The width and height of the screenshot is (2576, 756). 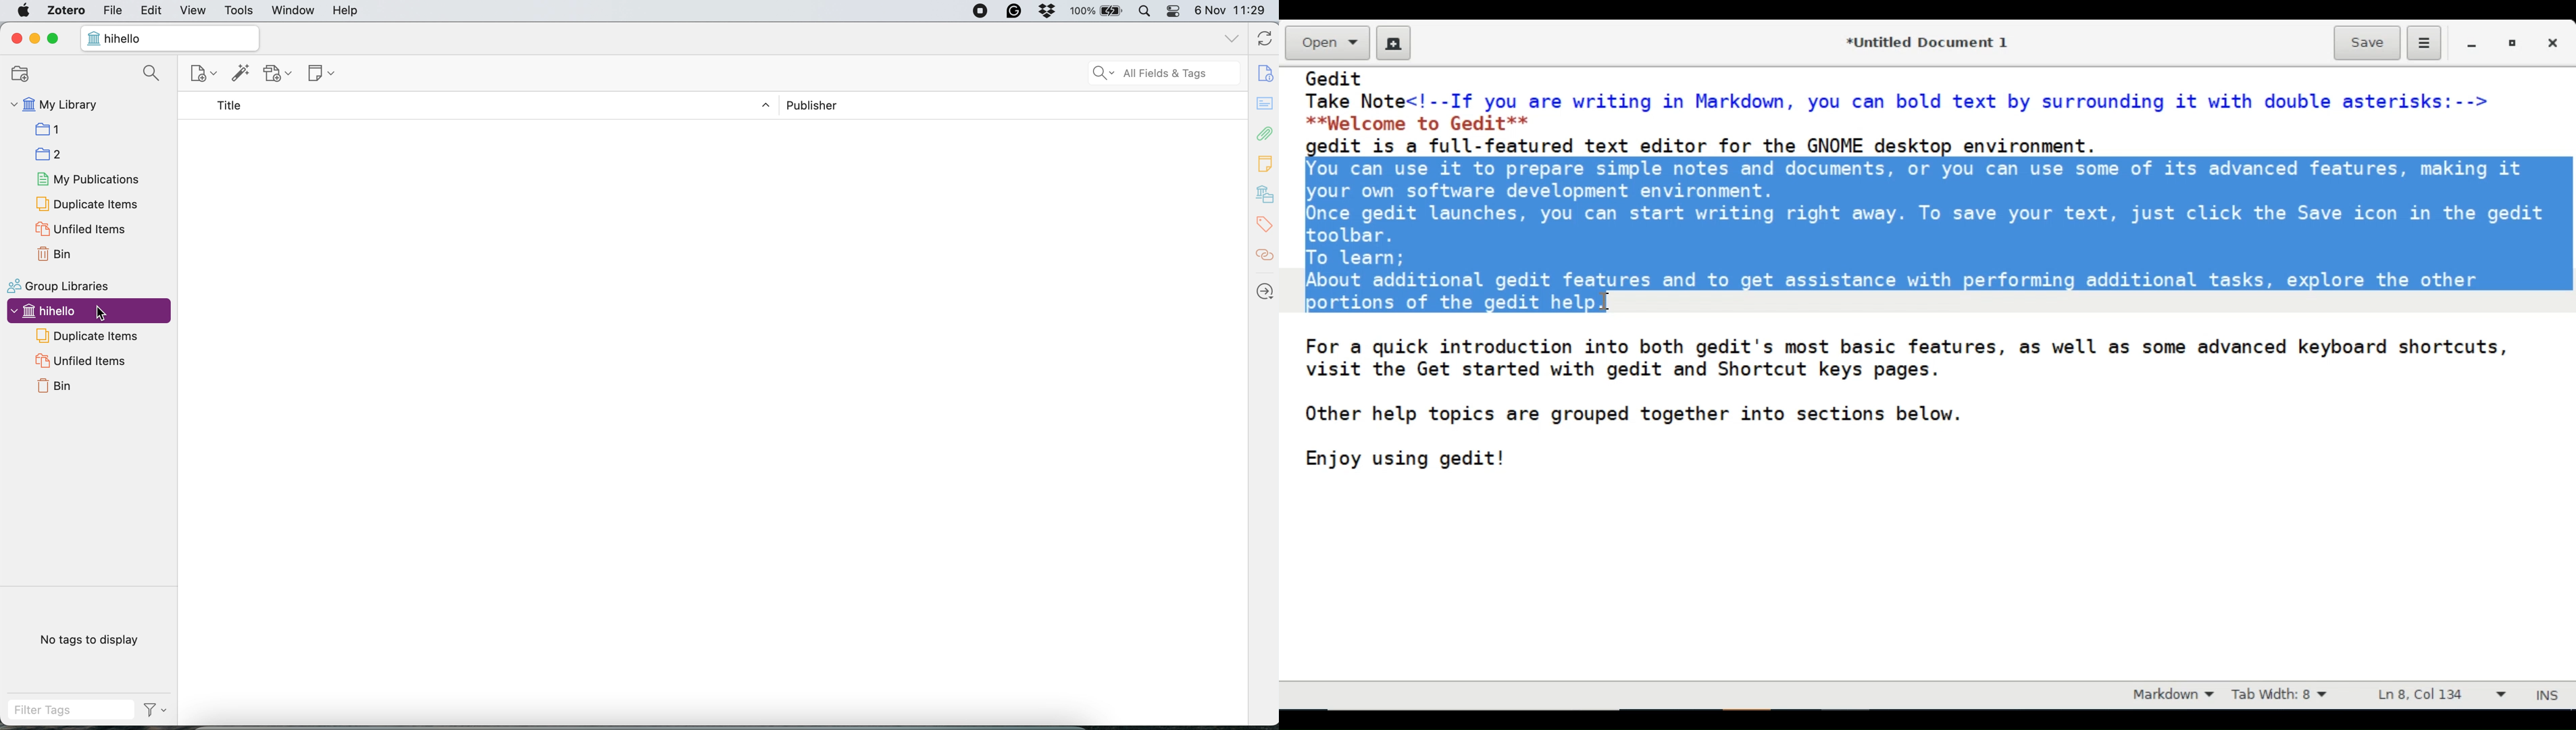 I want to click on refresh, so click(x=1263, y=39).